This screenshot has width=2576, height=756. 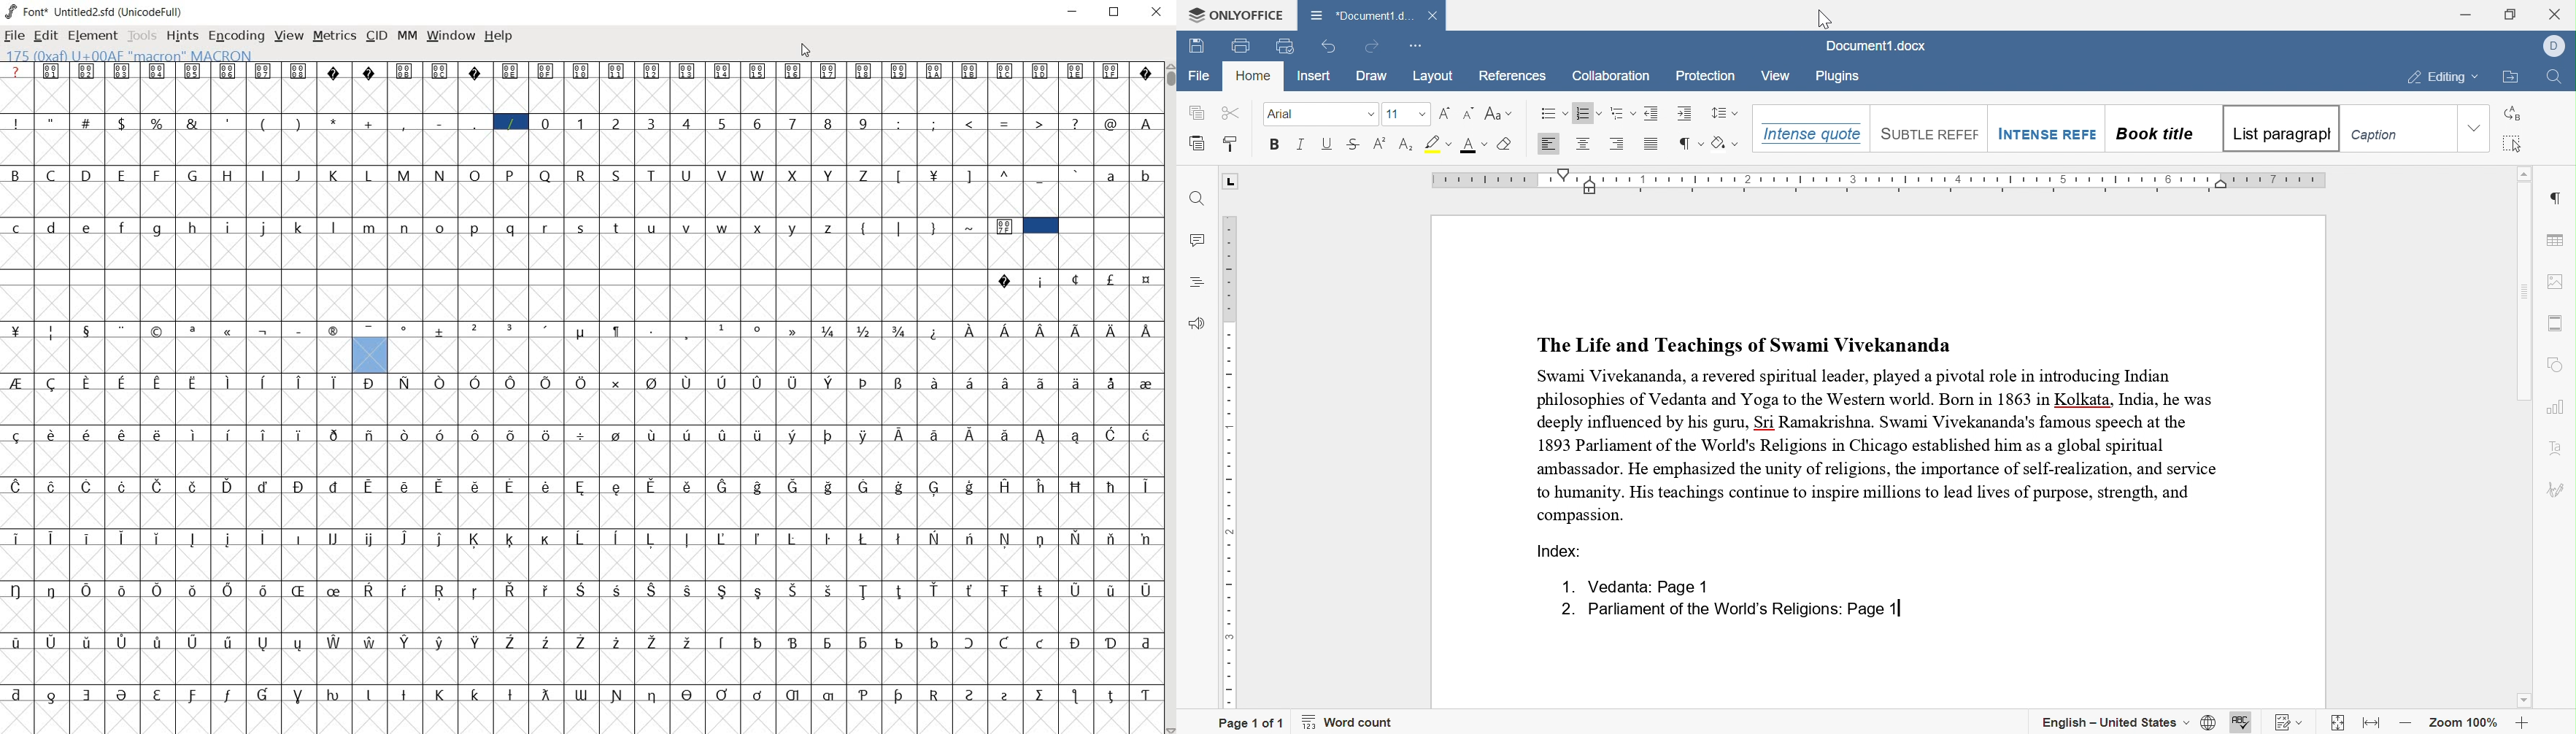 I want to click on 3, so click(x=653, y=123).